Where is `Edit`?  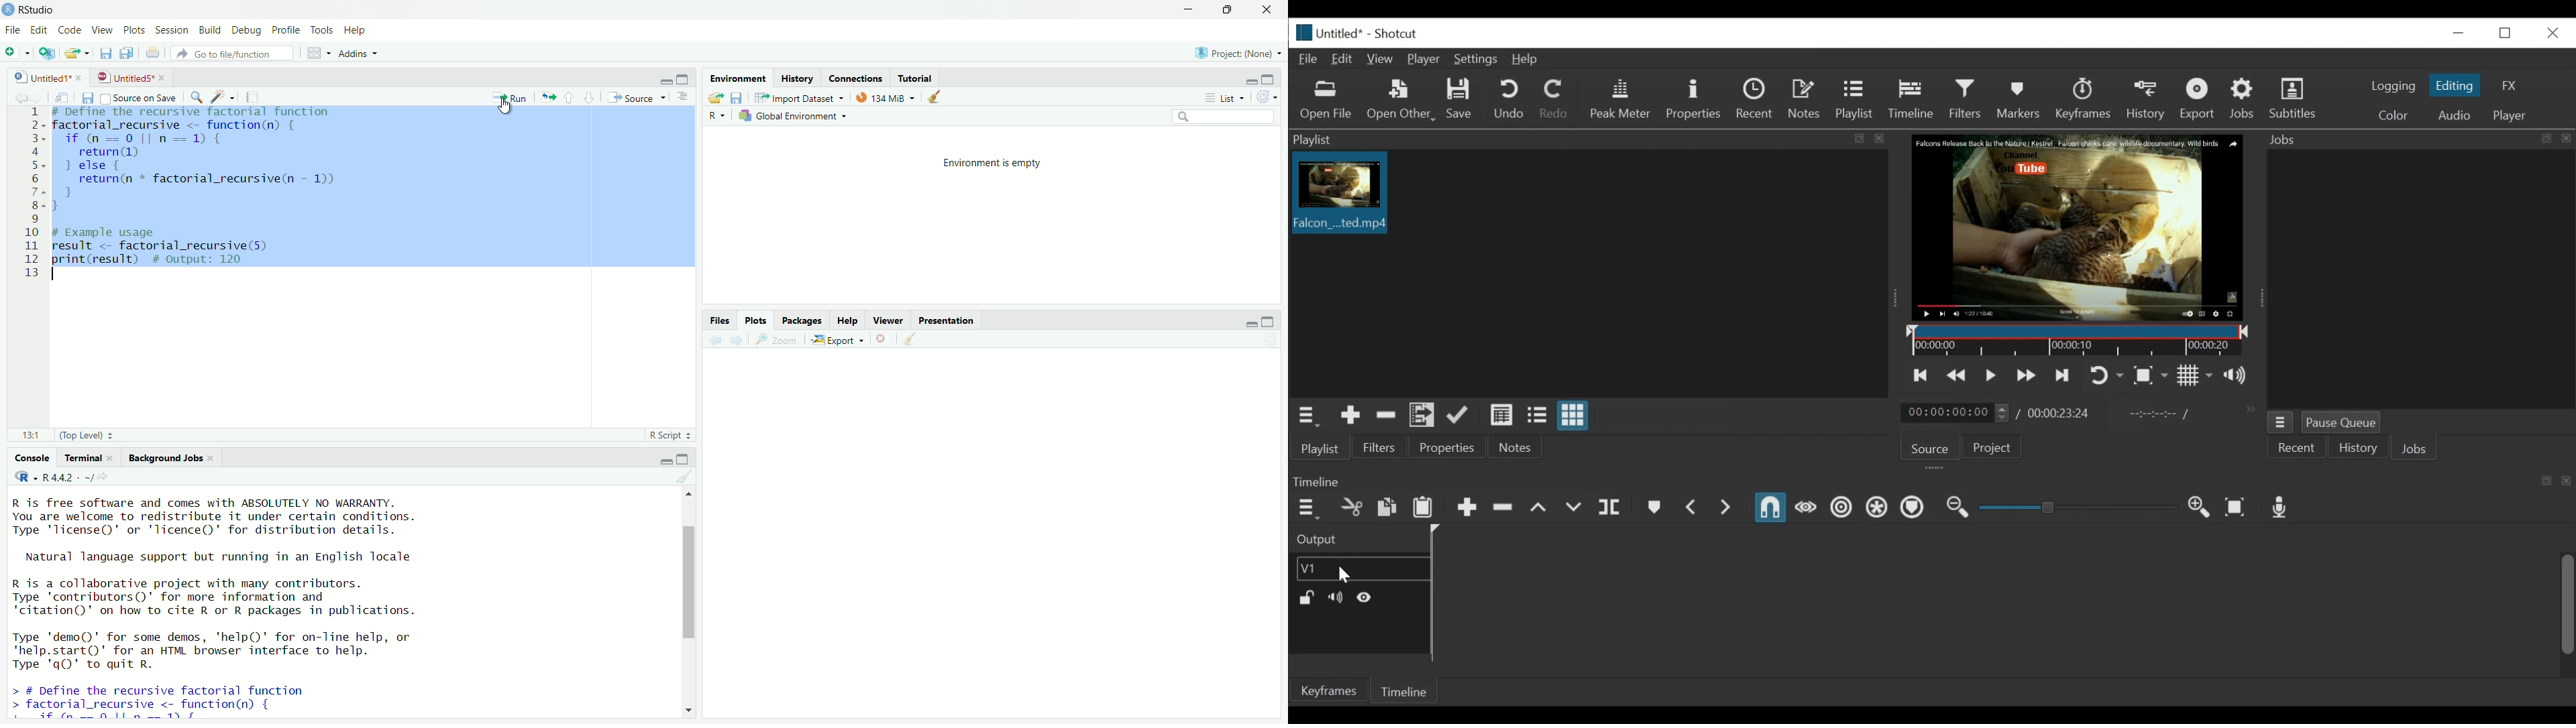
Edit is located at coordinates (38, 29).